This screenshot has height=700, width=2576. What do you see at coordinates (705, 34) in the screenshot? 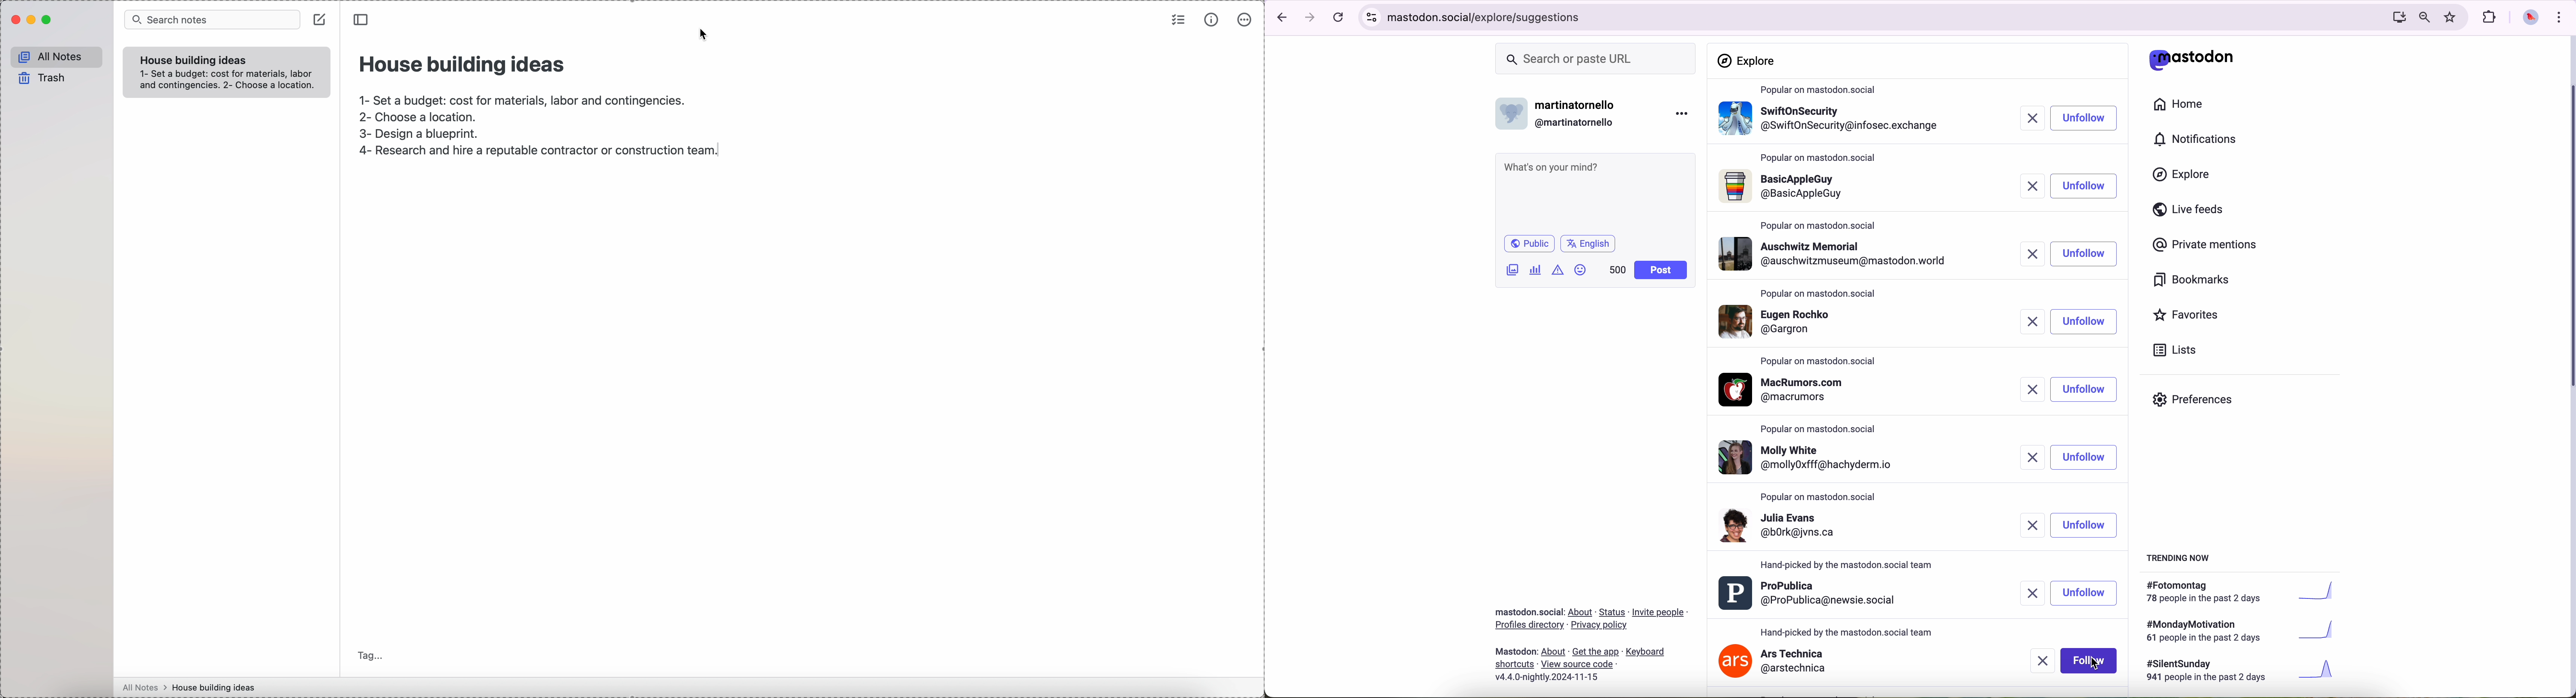
I see `cursor` at bounding box center [705, 34].